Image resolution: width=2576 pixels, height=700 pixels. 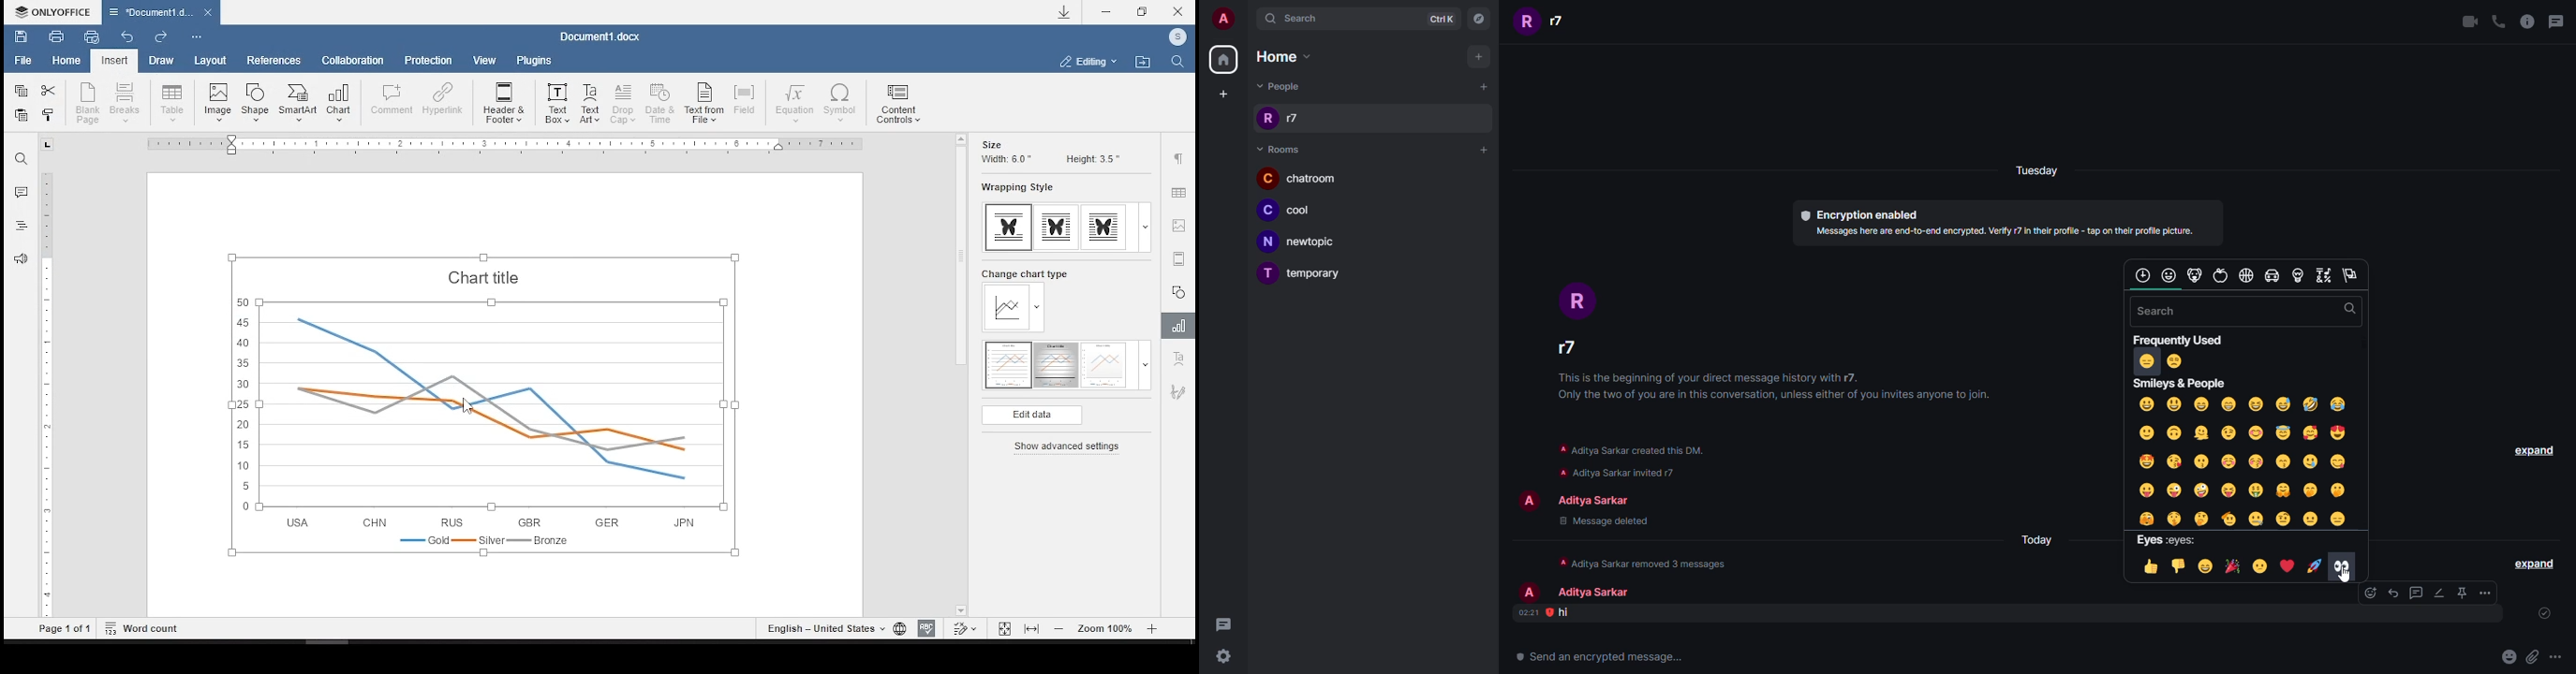 I want to click on ONLYOFFICE, so click(x=52, y=10).